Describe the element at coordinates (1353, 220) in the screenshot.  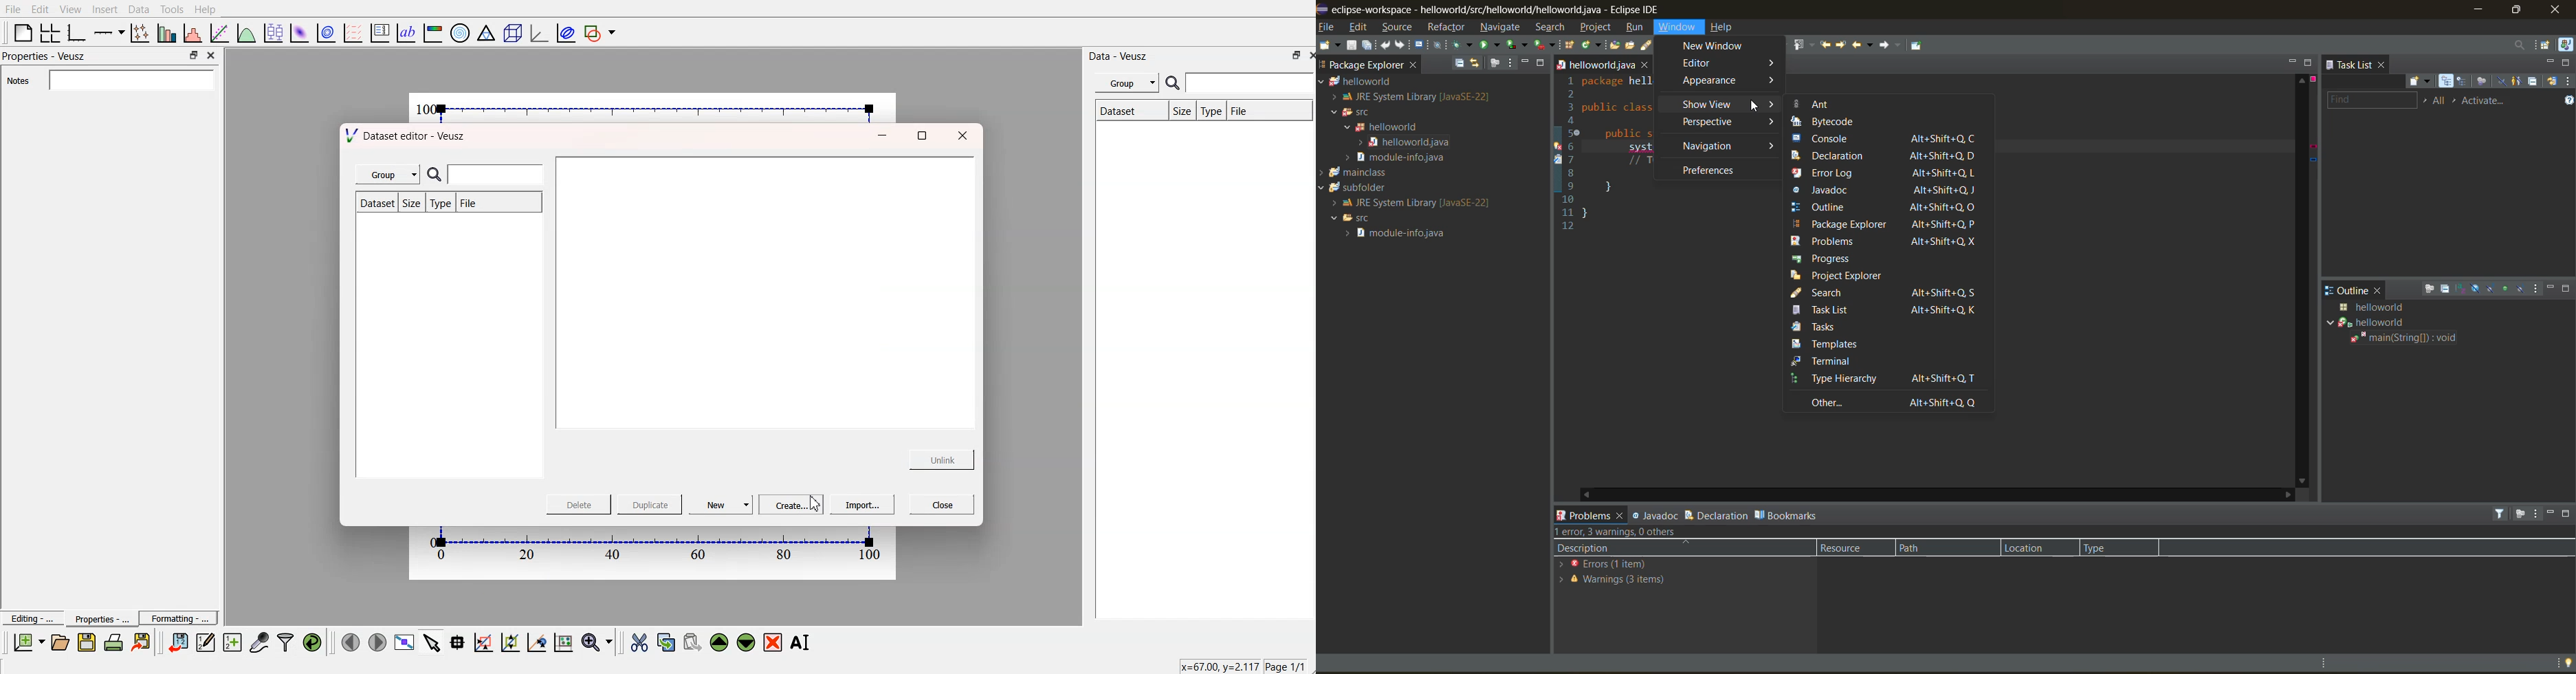
I see `SFC` at that location.